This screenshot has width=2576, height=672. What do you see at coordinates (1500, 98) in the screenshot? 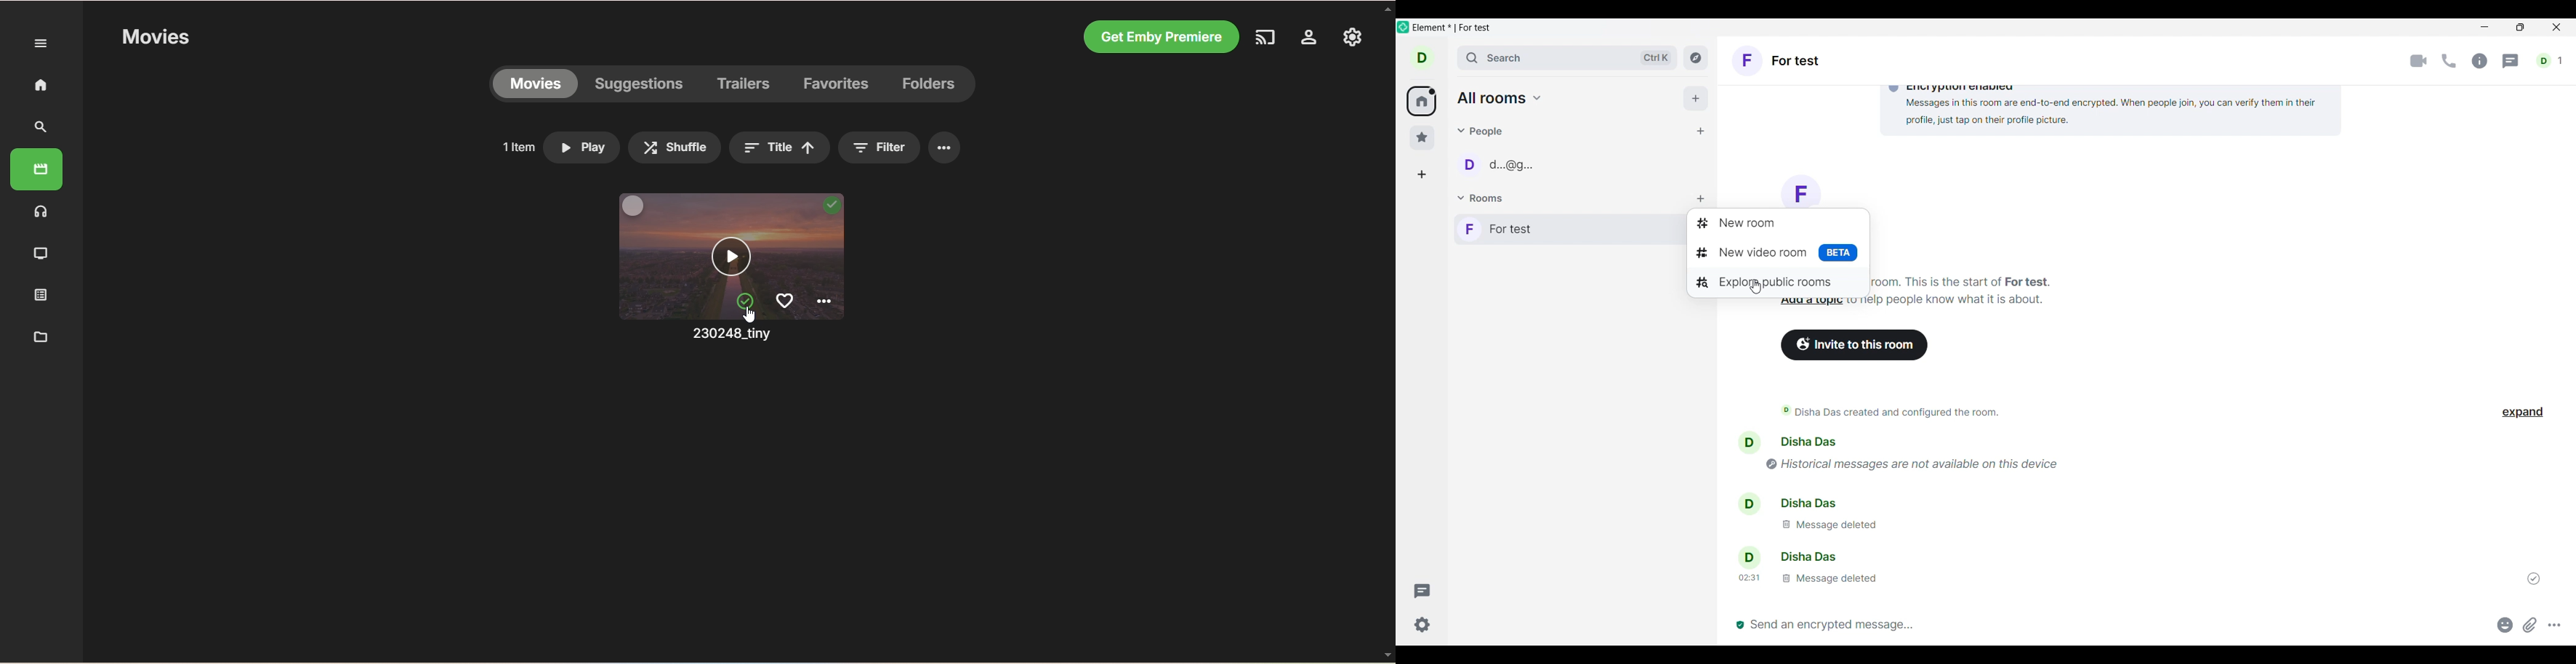
I see `All rooms` at bounding box center [1500, 98].